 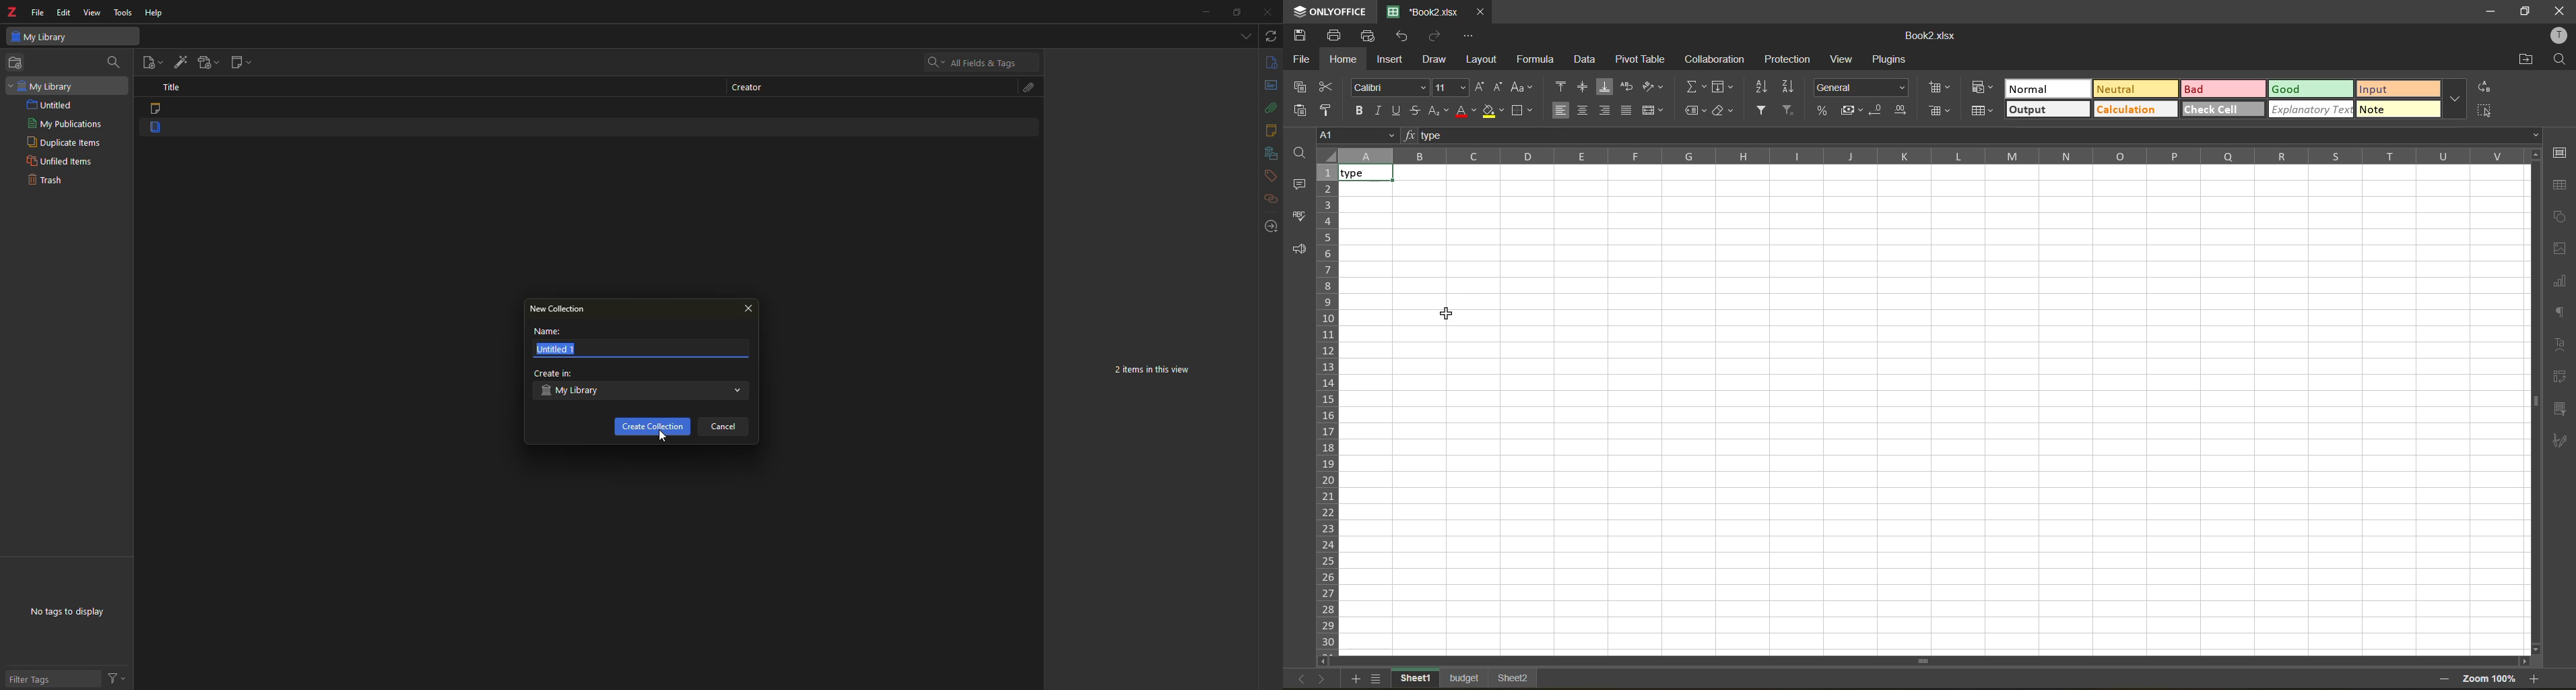 What do you see at coordinates (2561, 313) in the screenshot?
I see `paragraph` at bounding box center [2561, 313].